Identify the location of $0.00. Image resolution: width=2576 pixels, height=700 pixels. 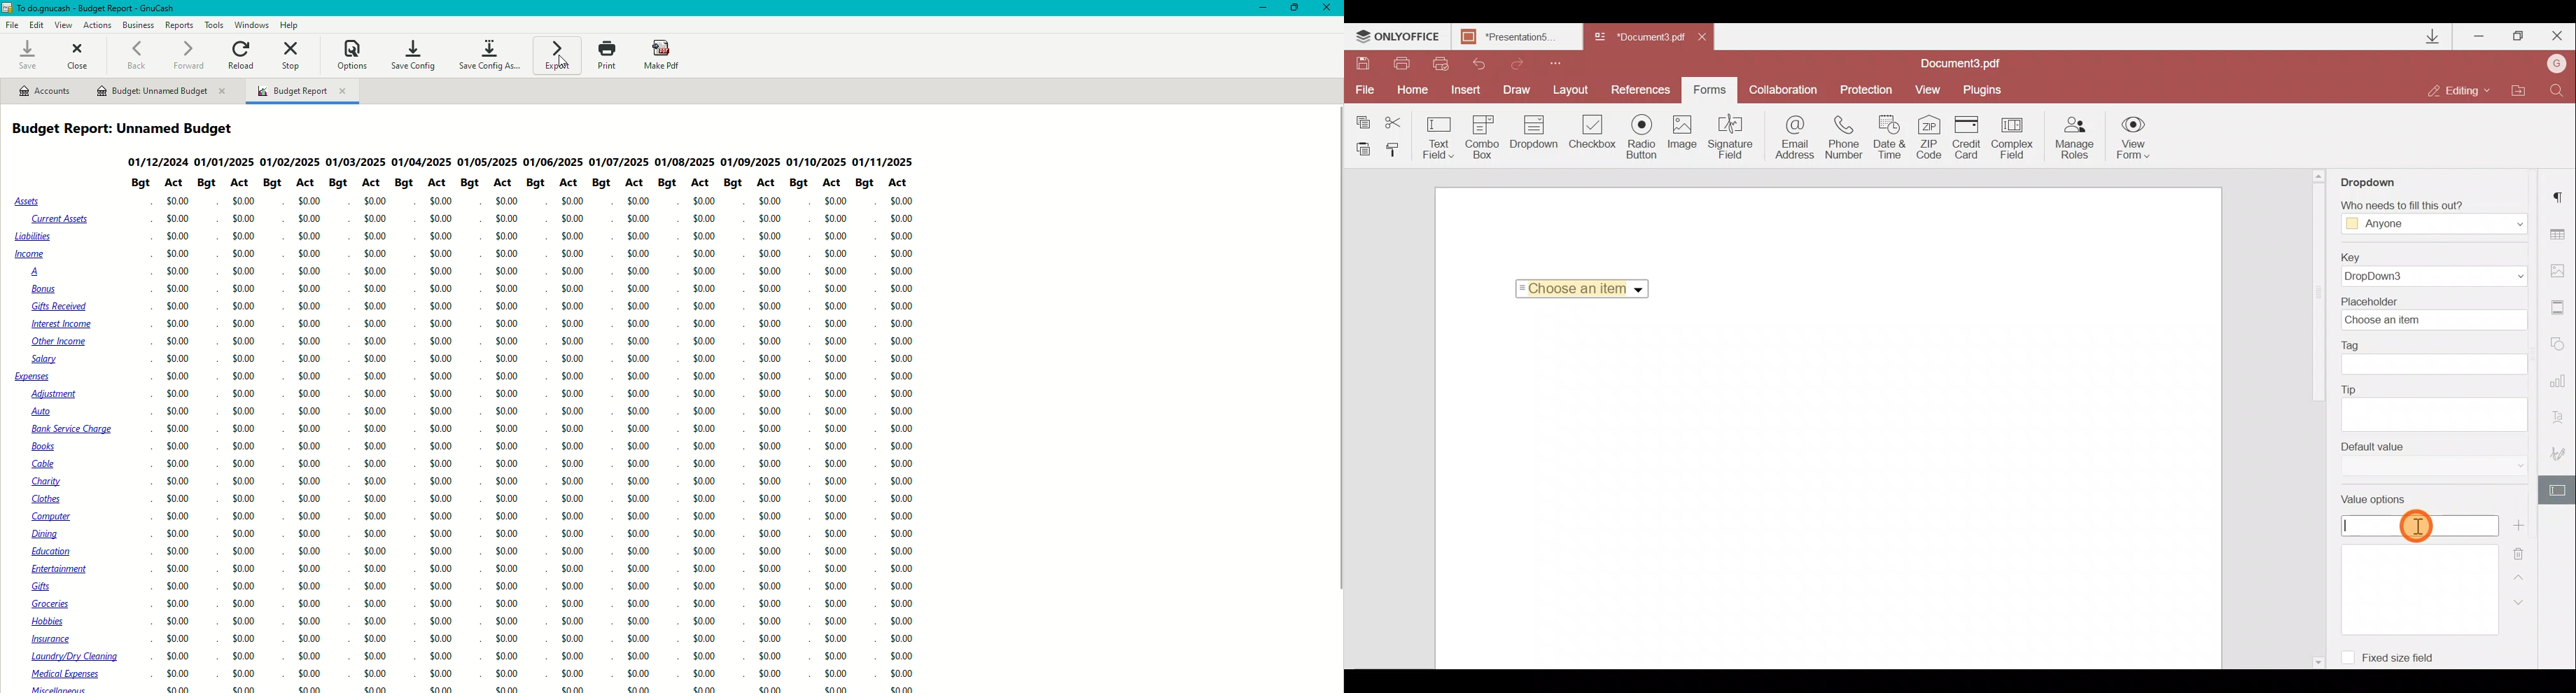
(509, 358).